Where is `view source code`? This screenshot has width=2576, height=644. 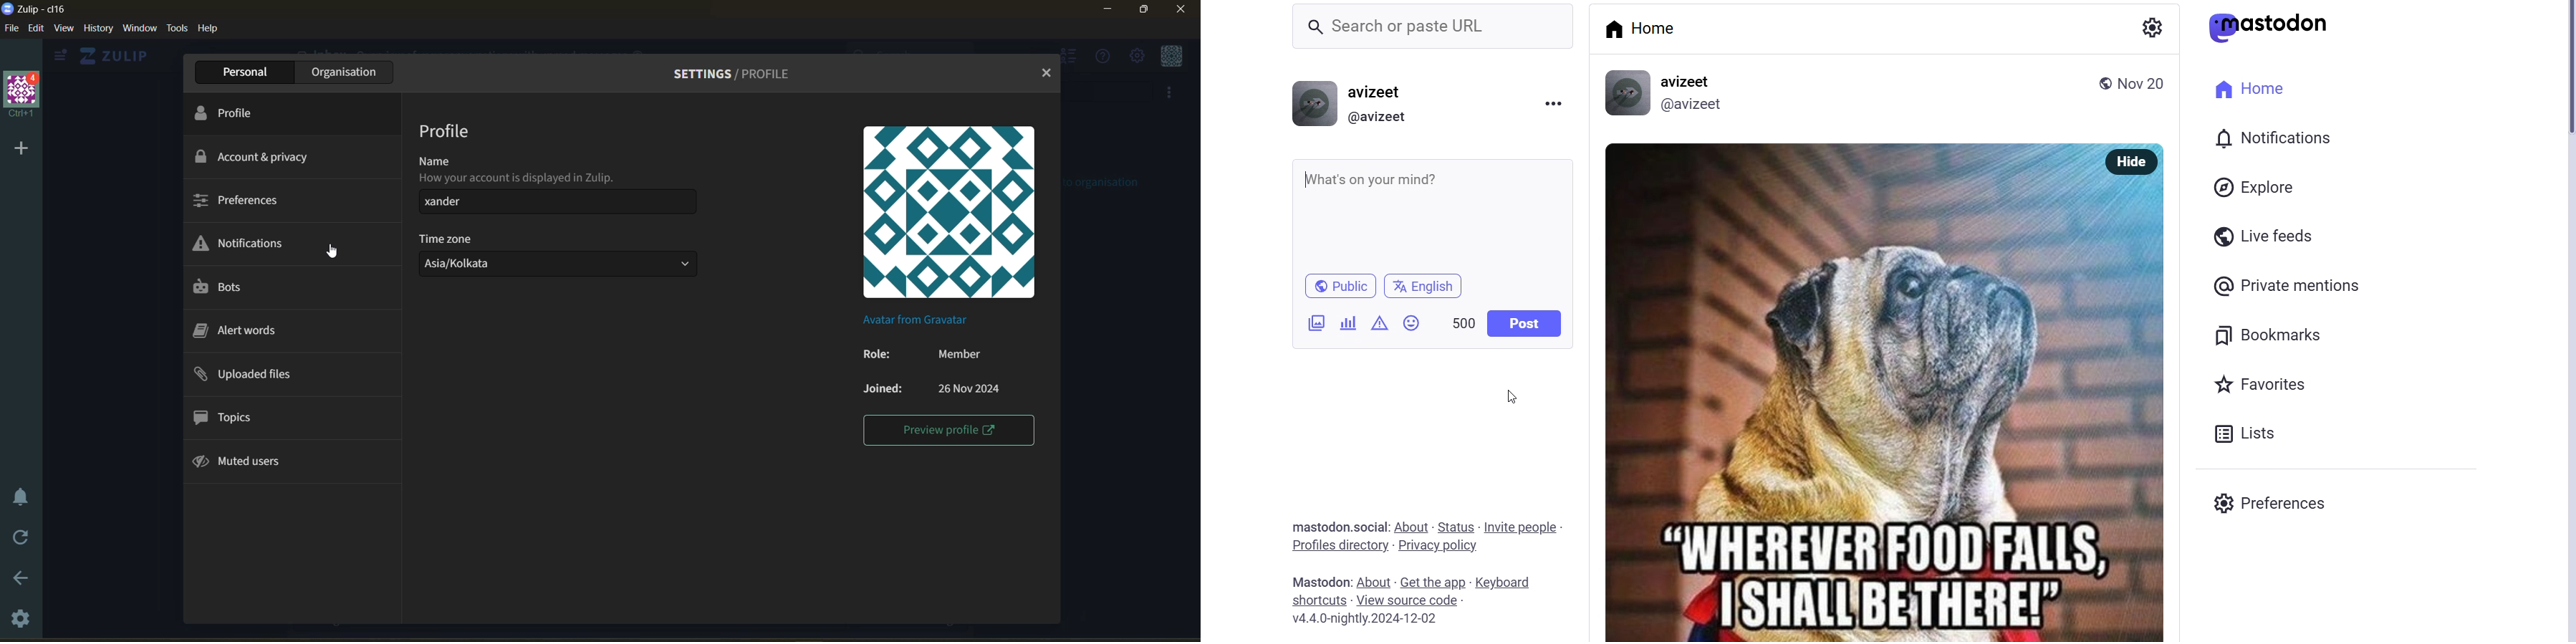 view source code is located at coordinates (1408, 600).